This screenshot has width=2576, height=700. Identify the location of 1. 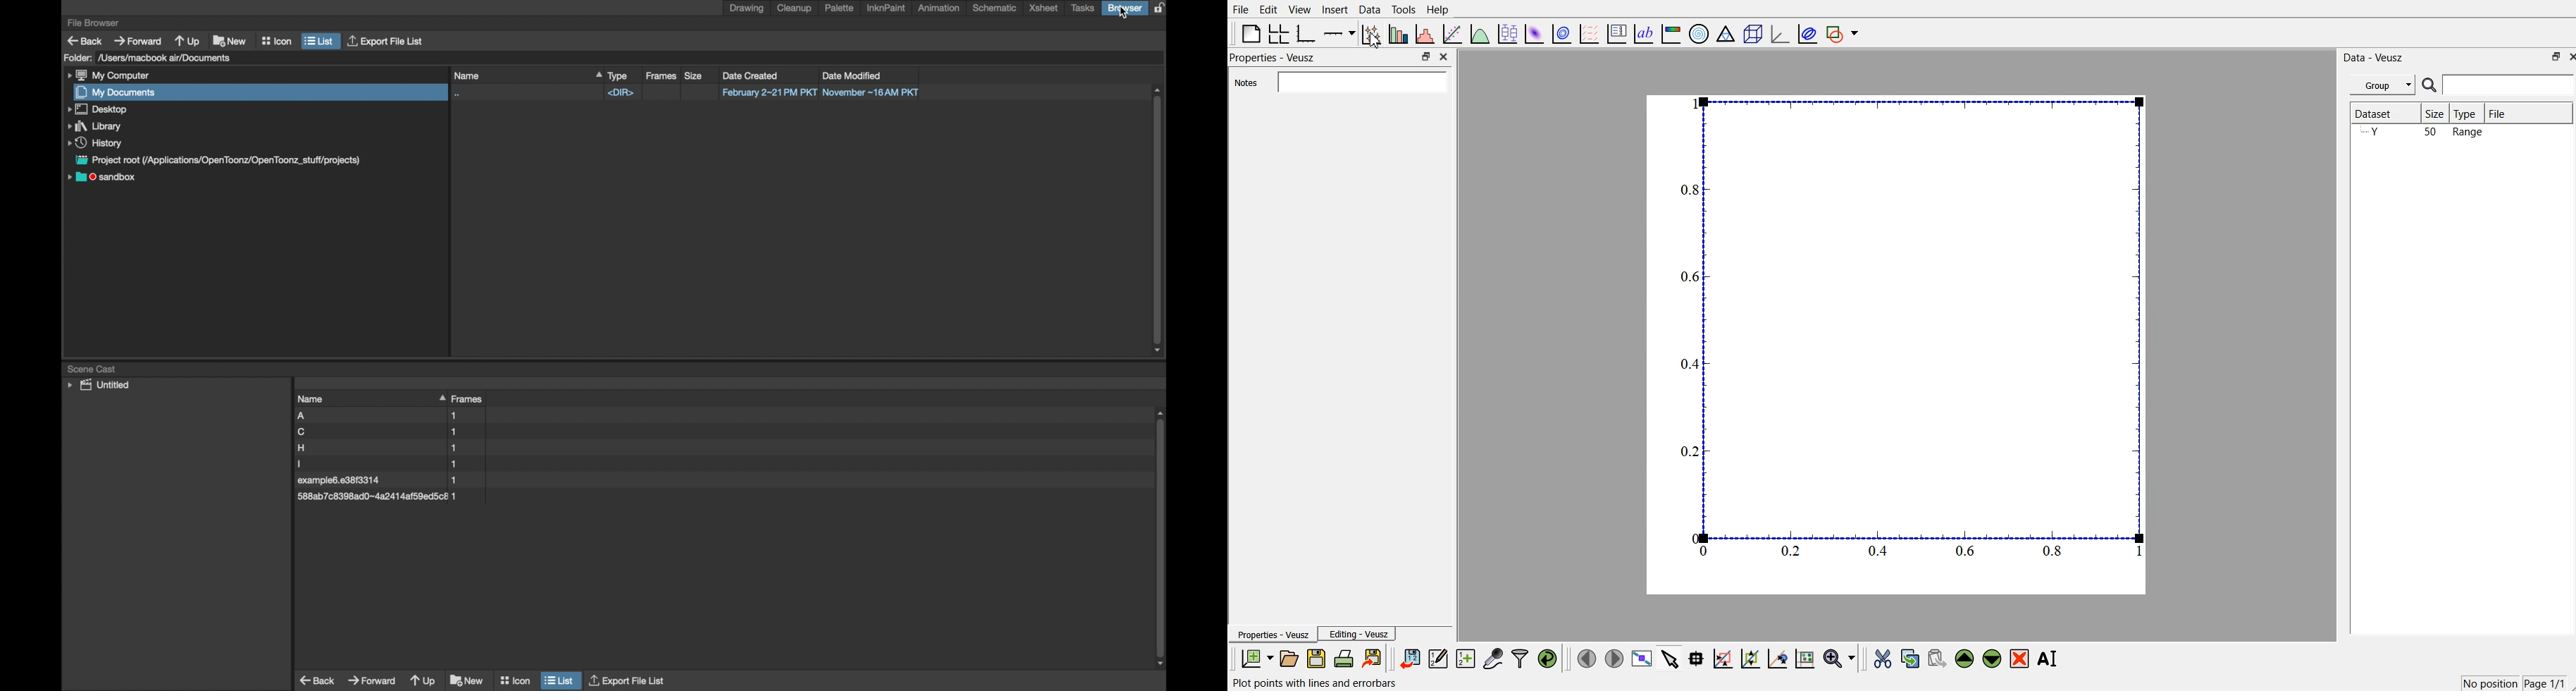
(462, 463).